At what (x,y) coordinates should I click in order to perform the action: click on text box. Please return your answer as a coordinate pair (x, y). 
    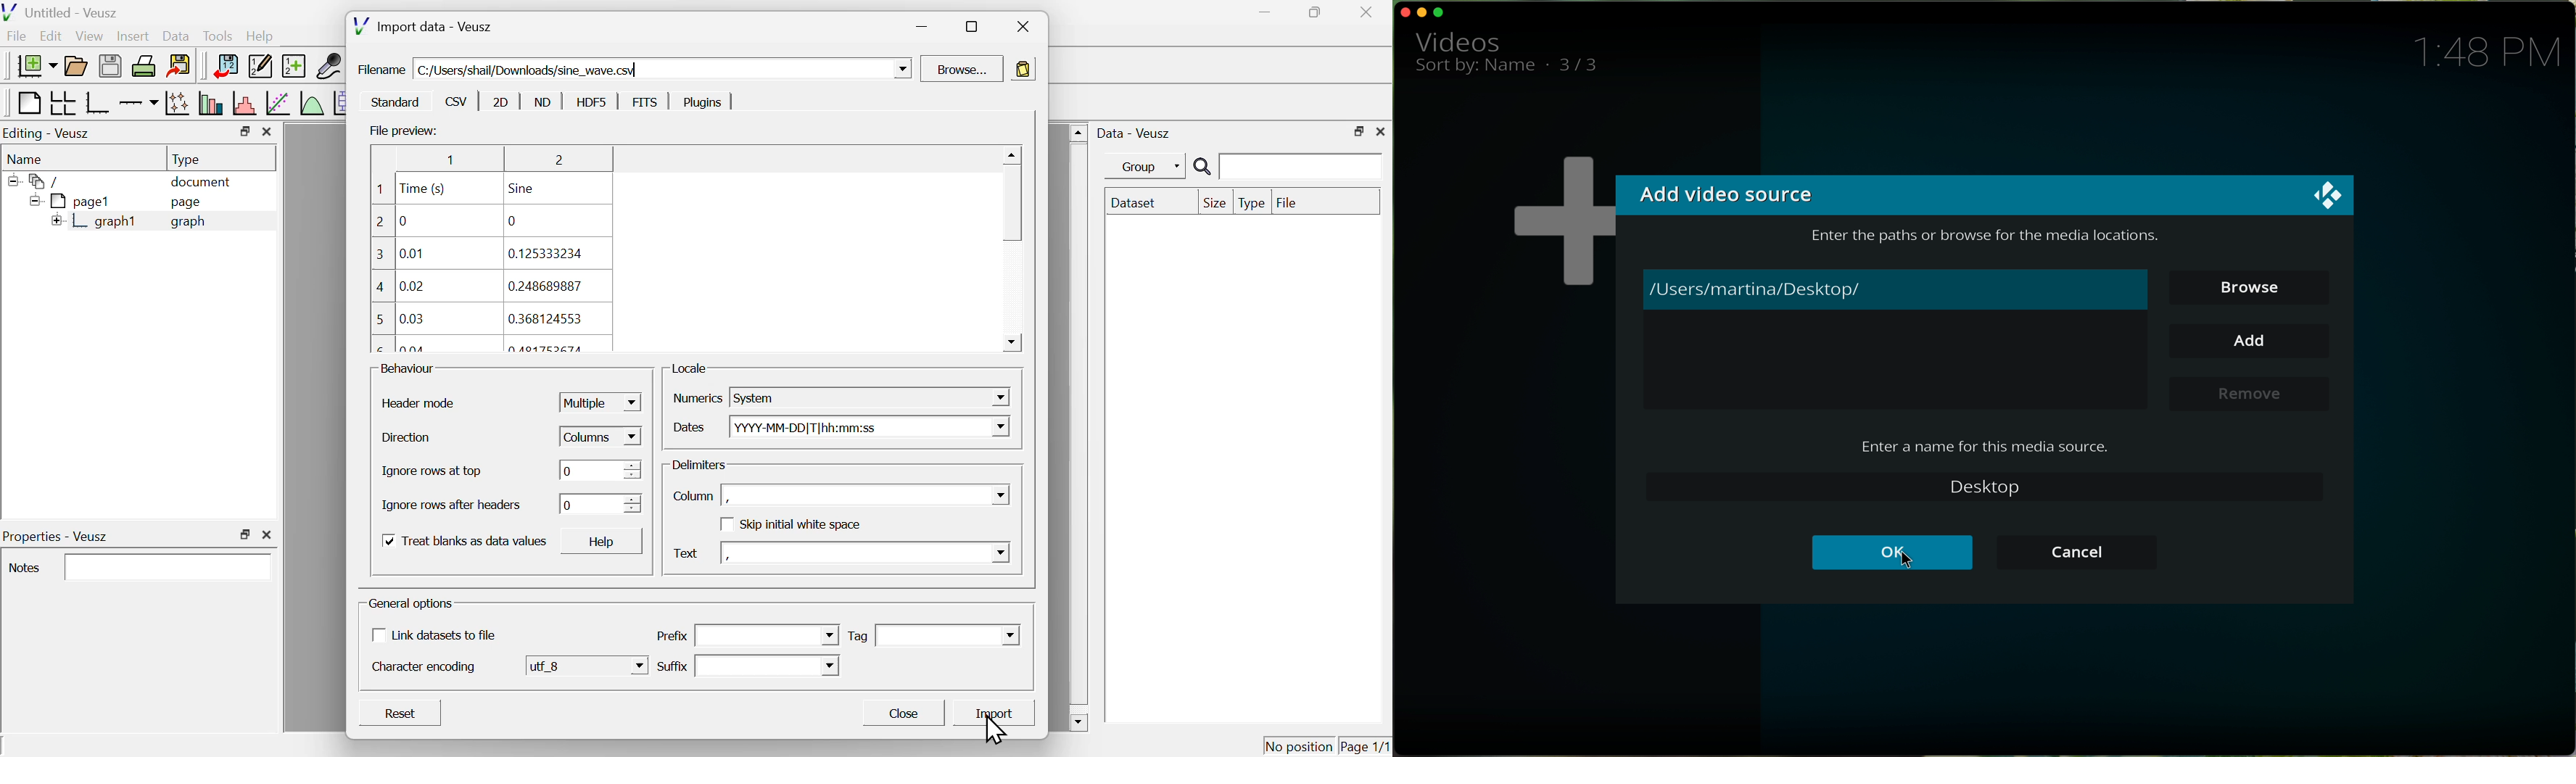
    Looking at the image, I should click on (947, 636).